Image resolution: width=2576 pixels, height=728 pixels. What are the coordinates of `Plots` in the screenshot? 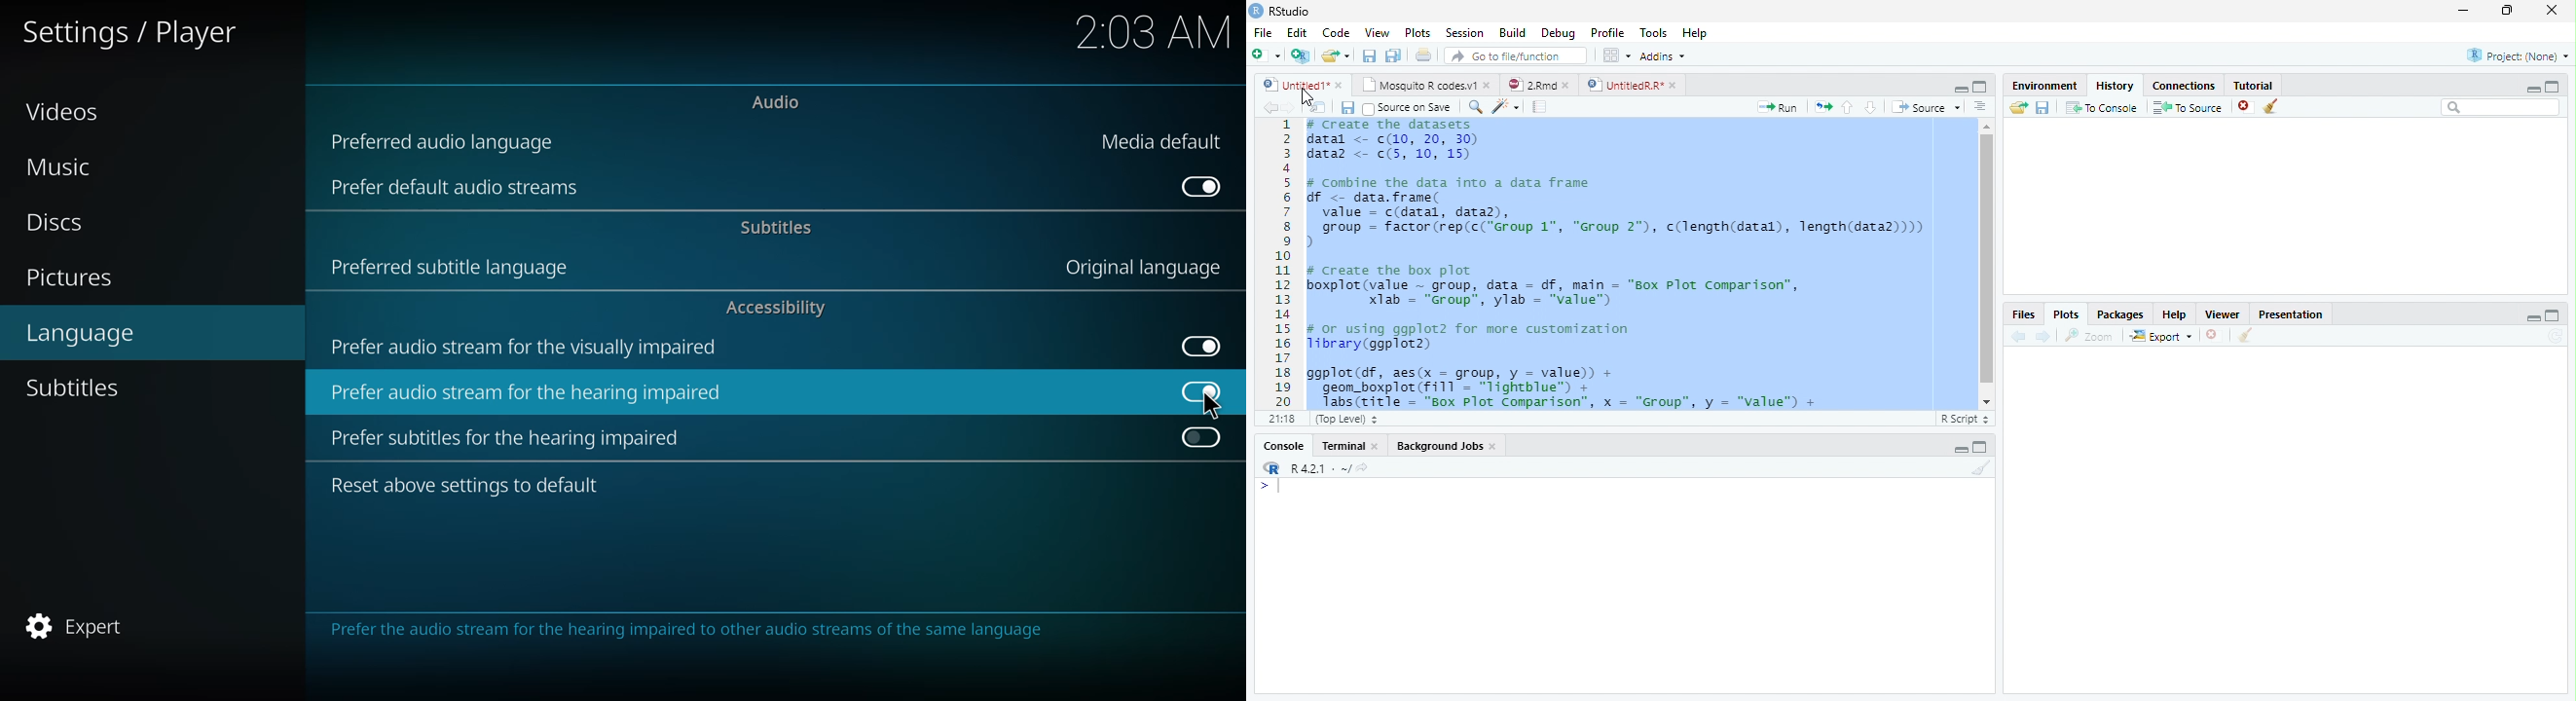 It's located at (1416, 32).